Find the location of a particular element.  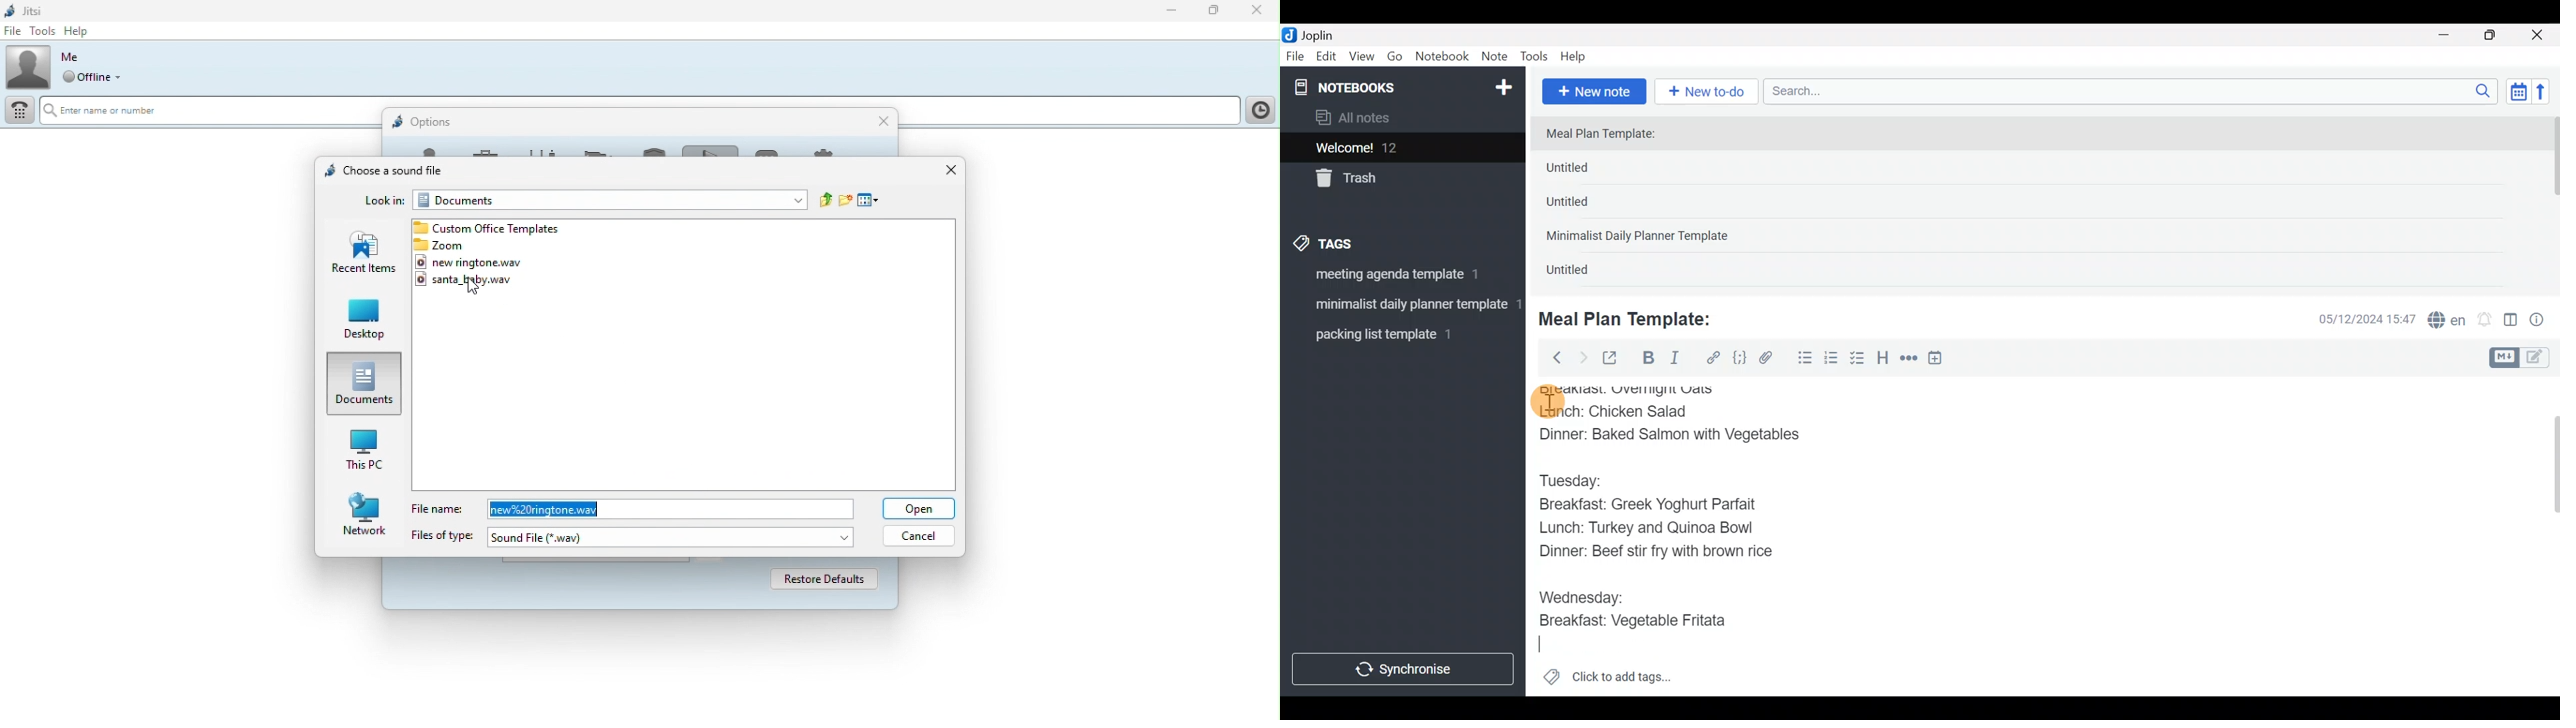

Documents is located at coordinates (367, 382).